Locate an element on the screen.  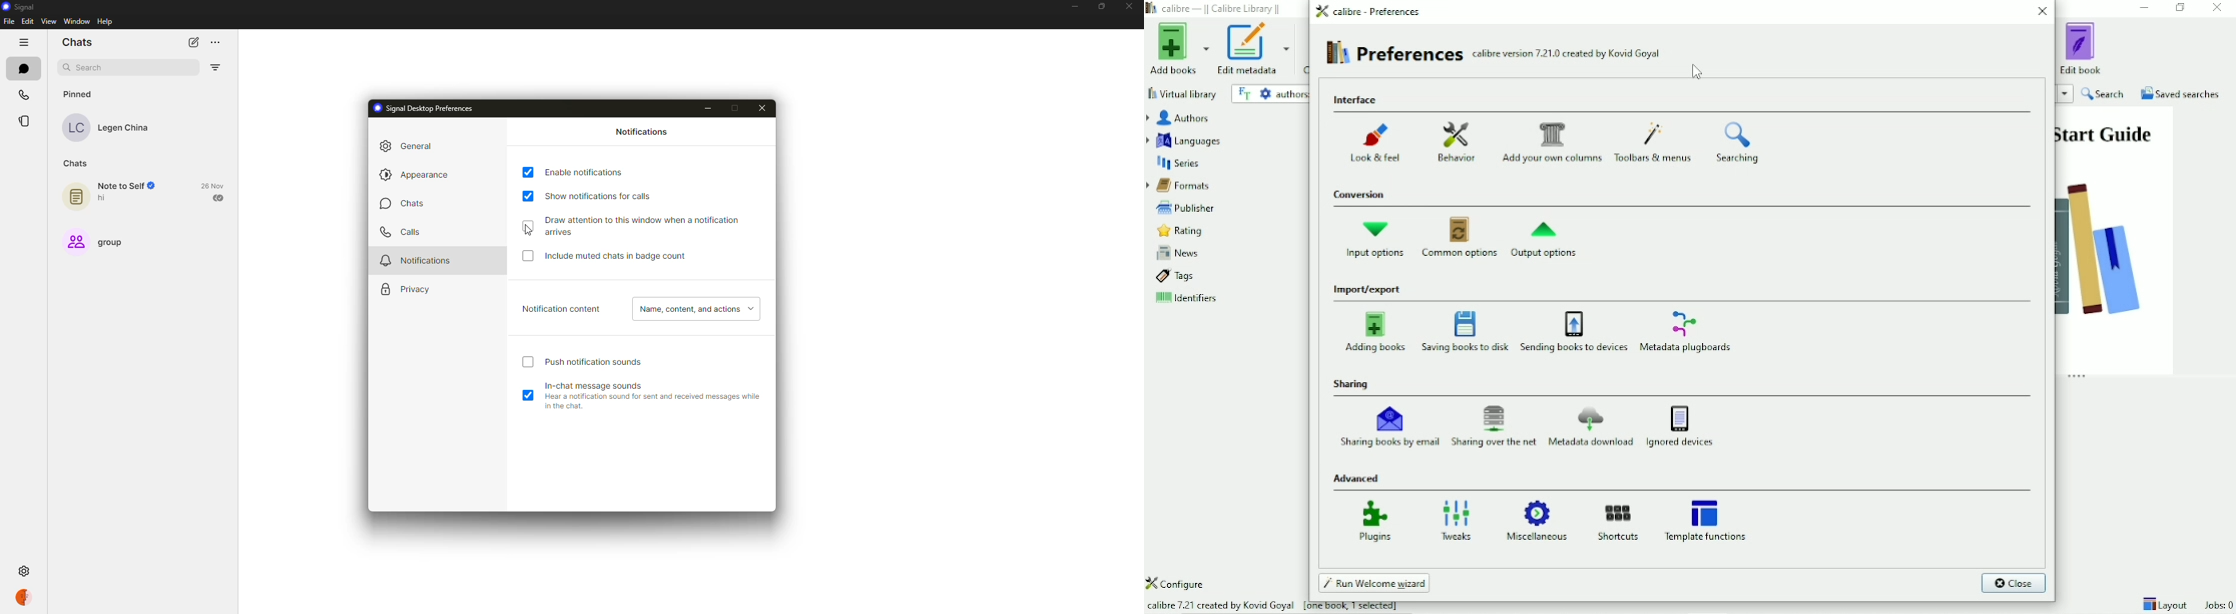
Look & feel is located at coordinates (1382, 140).